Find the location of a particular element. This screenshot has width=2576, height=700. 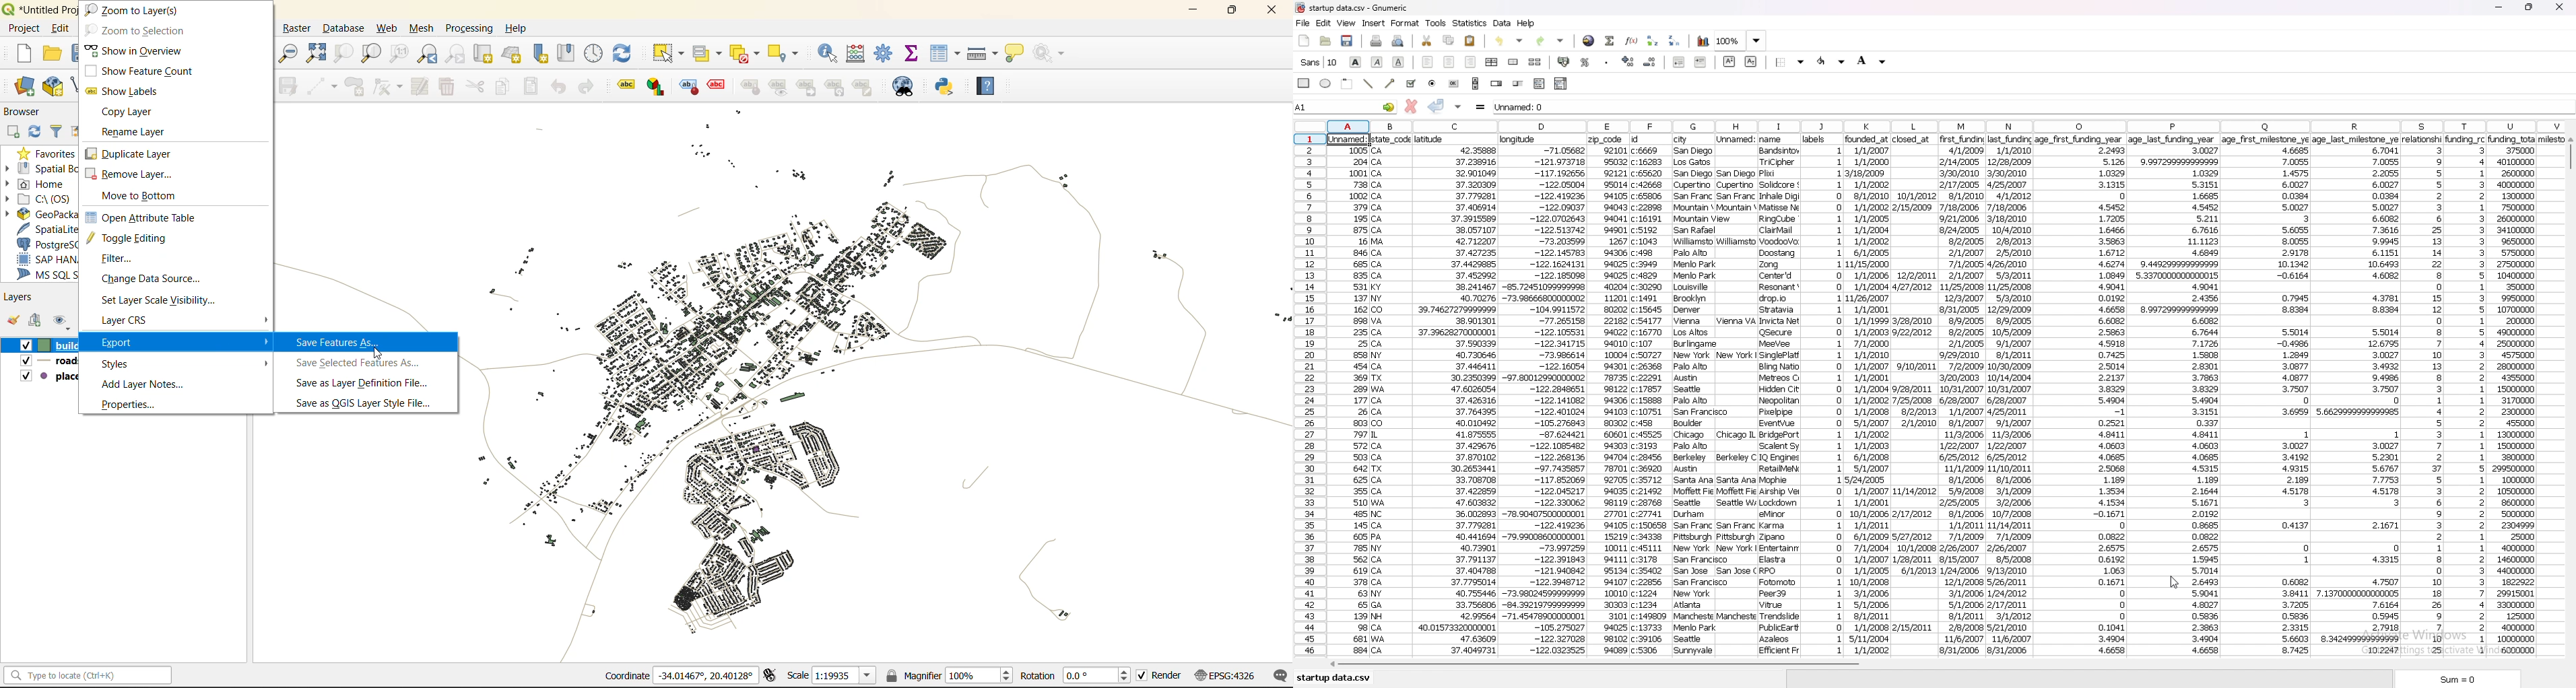

data is located at coordinates (1824, 394).